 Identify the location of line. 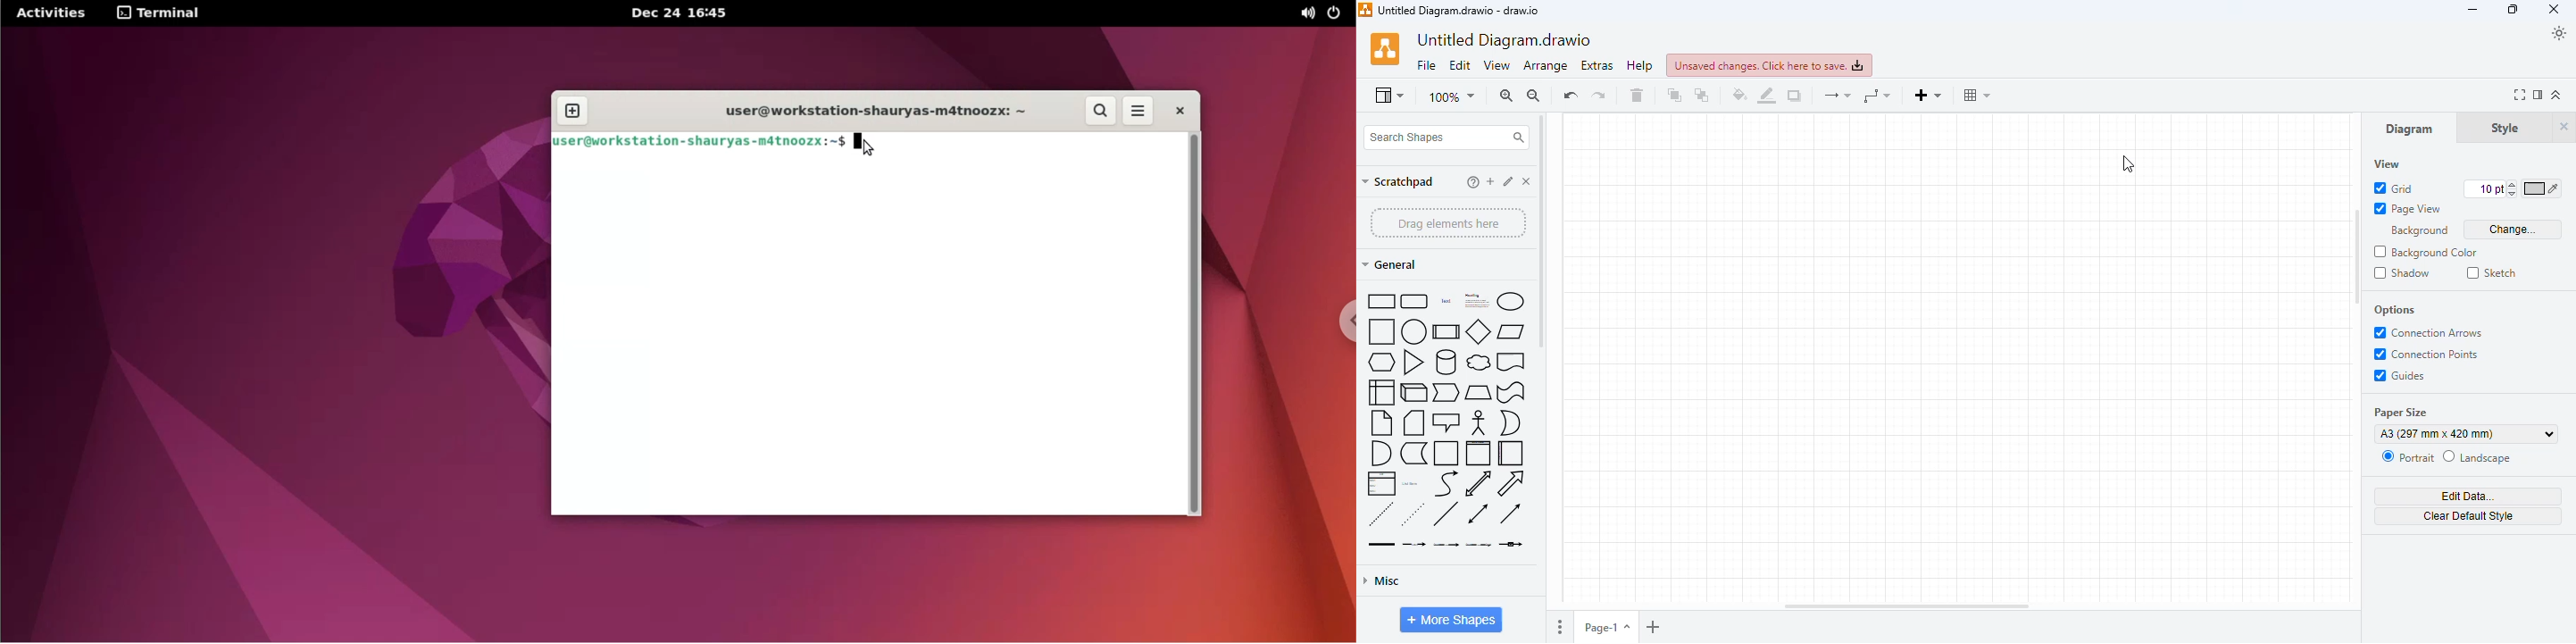
(1446, 514).